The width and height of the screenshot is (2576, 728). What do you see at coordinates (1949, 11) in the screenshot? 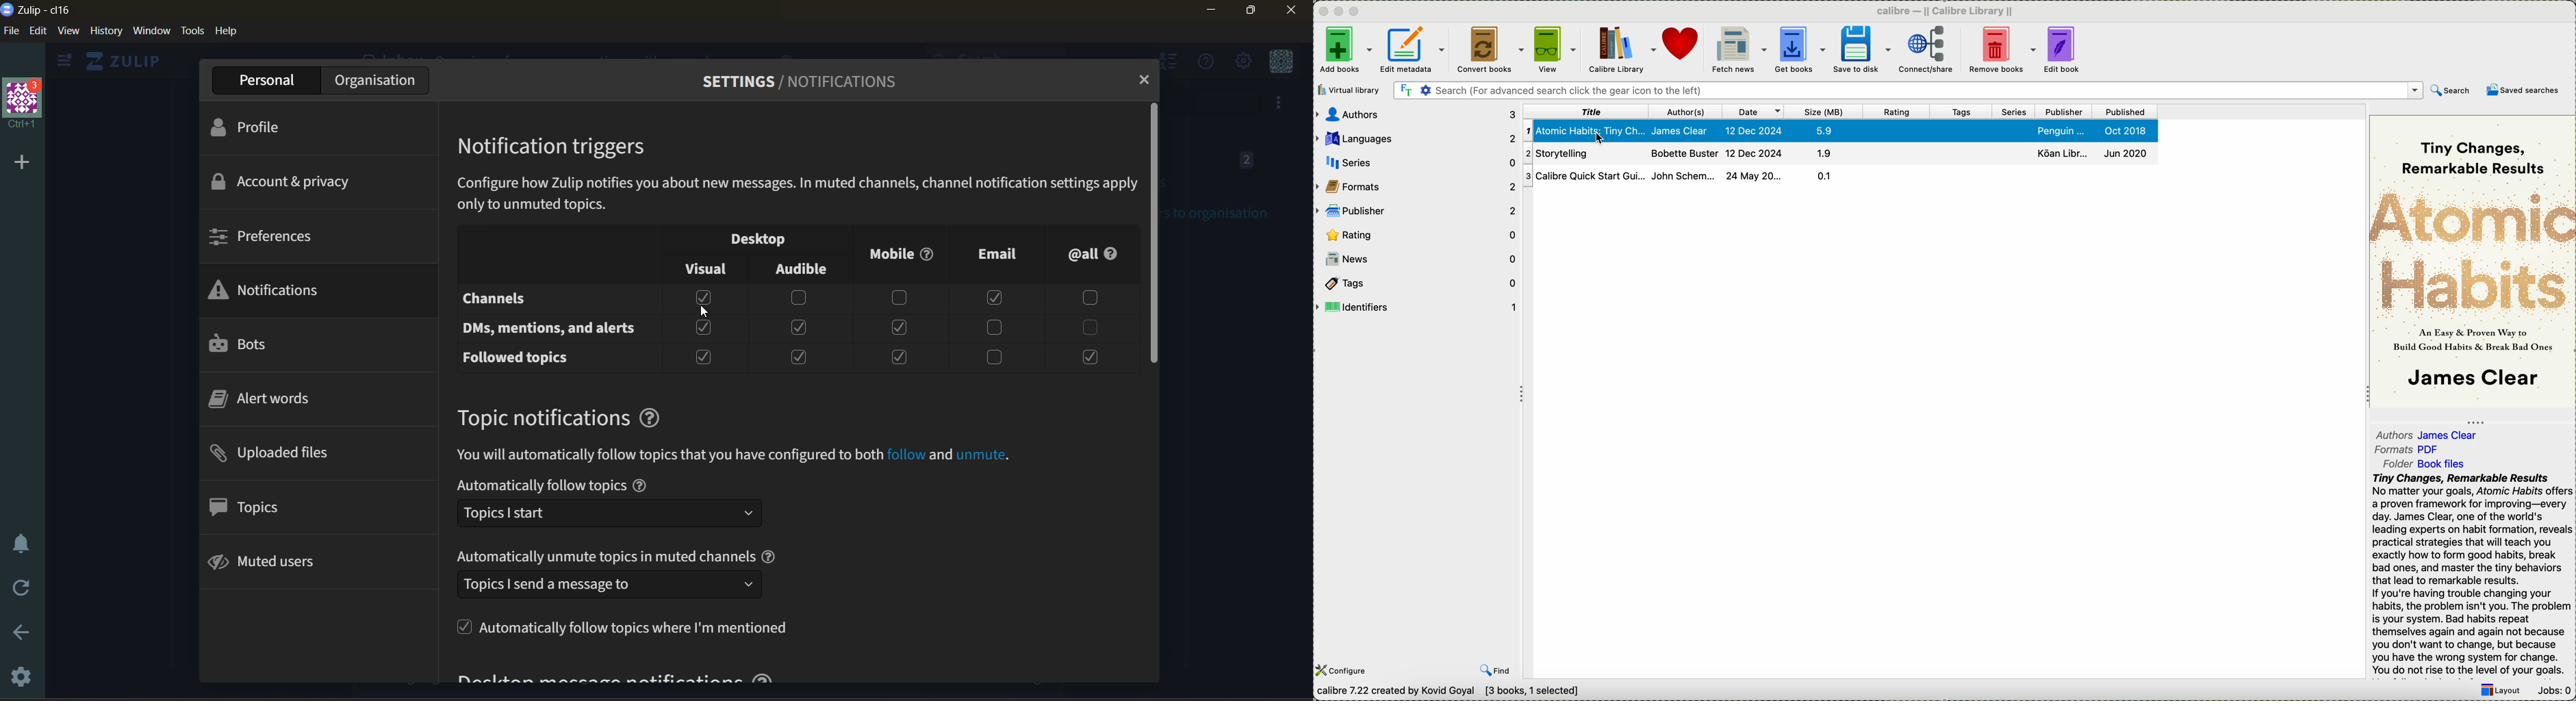
I see `Calibre` at bounding box center [1949, 11].